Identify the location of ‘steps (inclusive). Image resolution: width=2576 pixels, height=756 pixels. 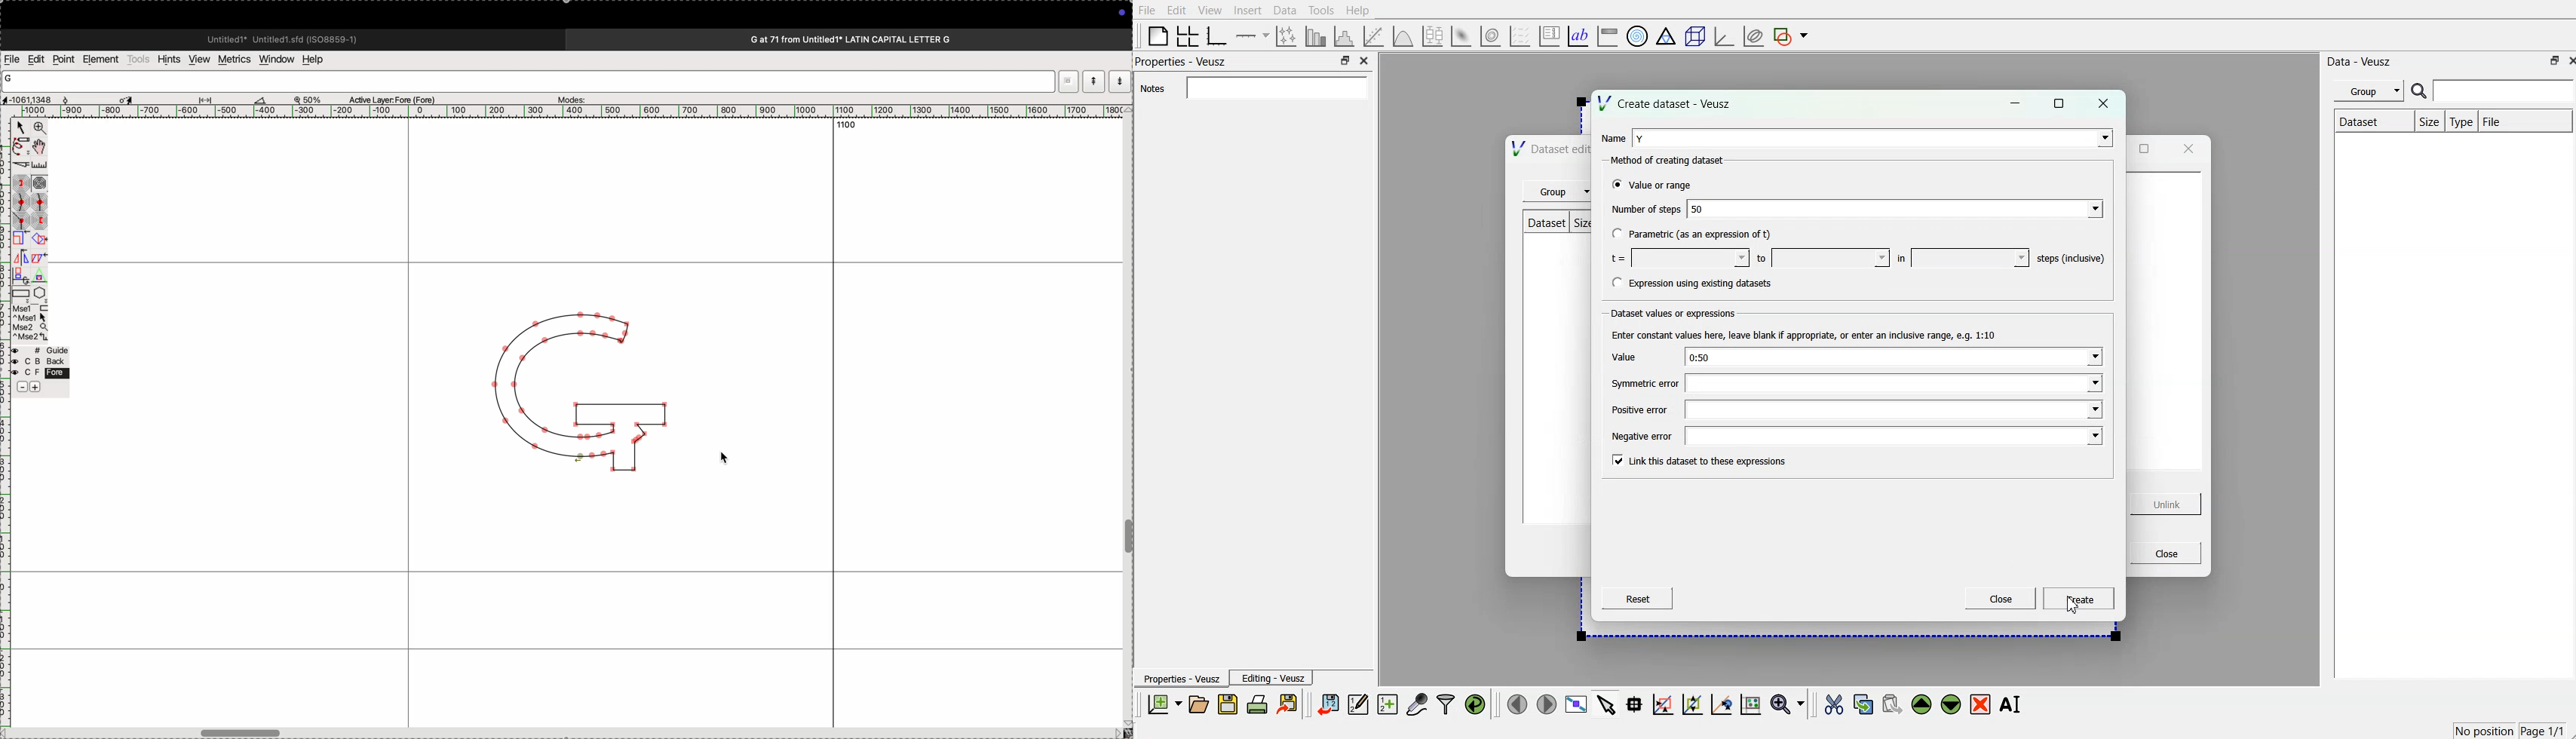
(2071, 258).